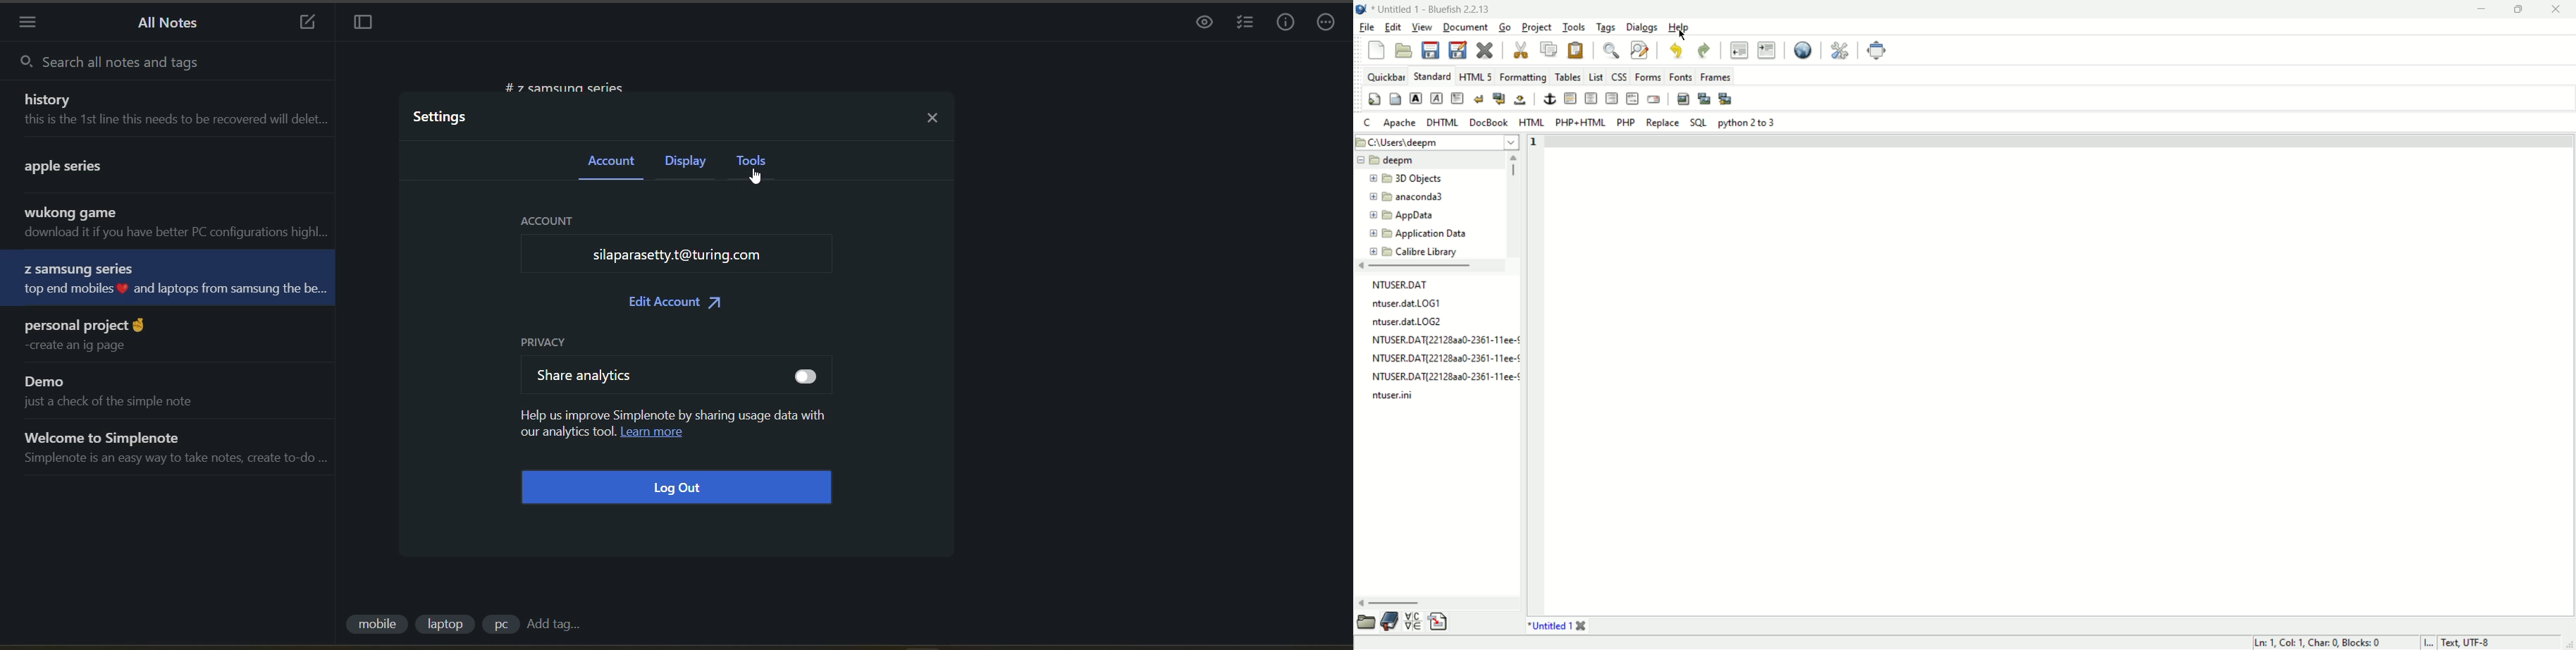  Describe the element at coordinates (30, 23) in the screenshot. I see `menu` at that location.